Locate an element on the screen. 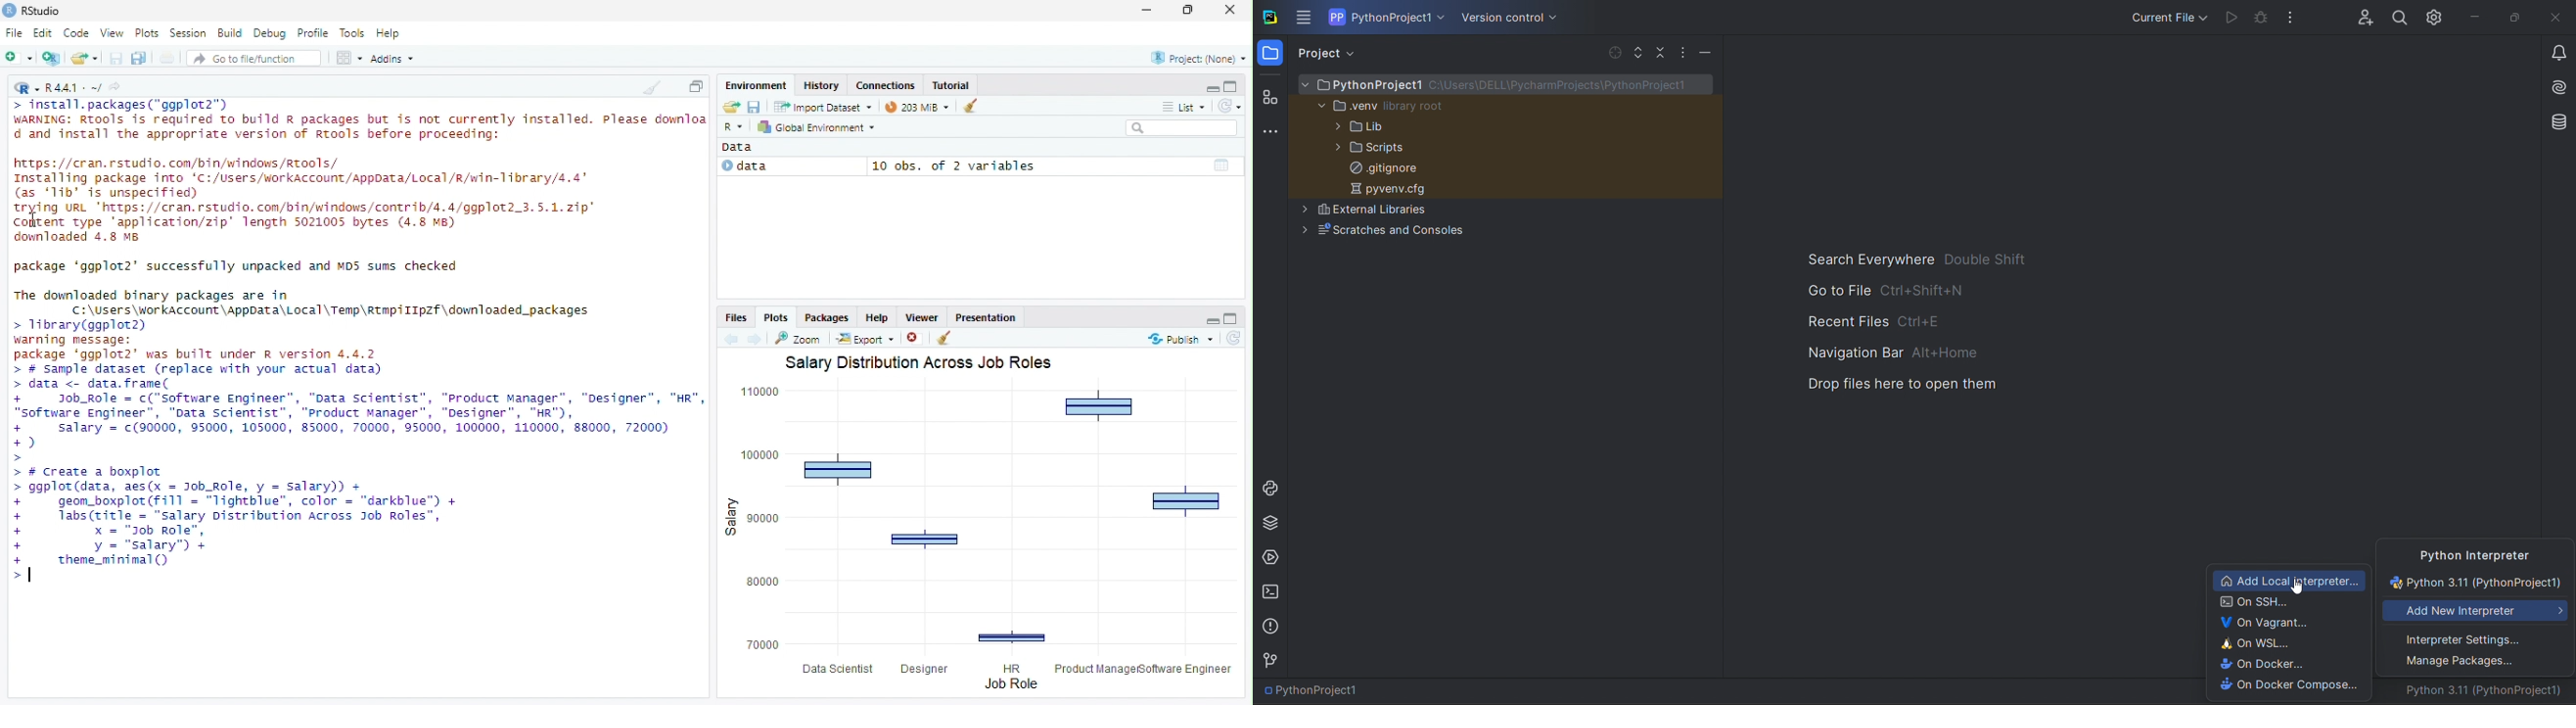 The width and height of the screenshot is (2576, 728). History is located at coordinates (819, 85).